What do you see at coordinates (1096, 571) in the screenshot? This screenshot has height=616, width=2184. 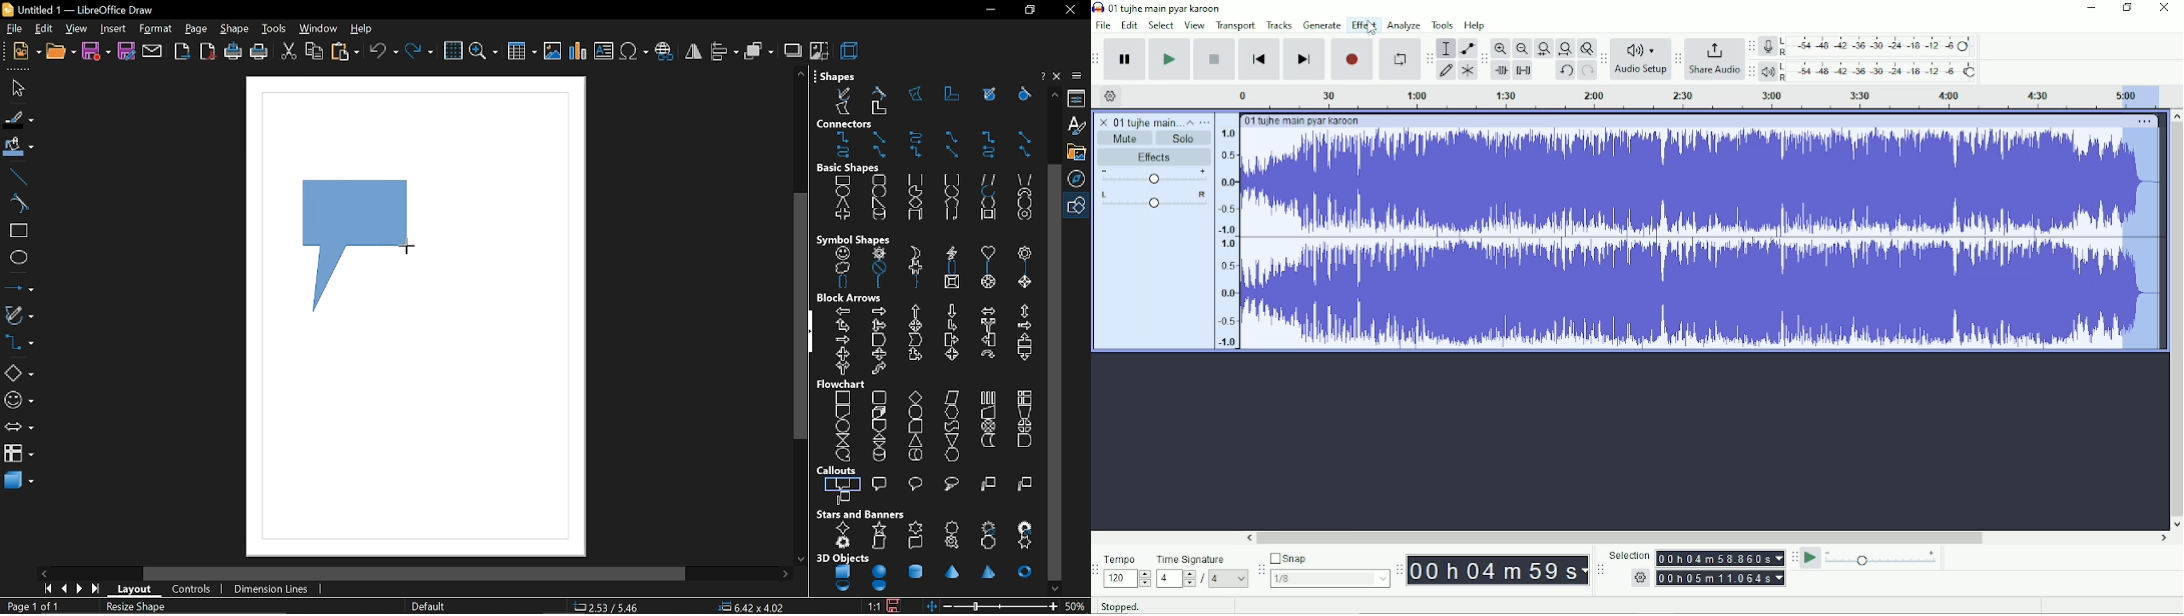 I see `Audacity time signature toolbar` at bounding box center [1096, 571].